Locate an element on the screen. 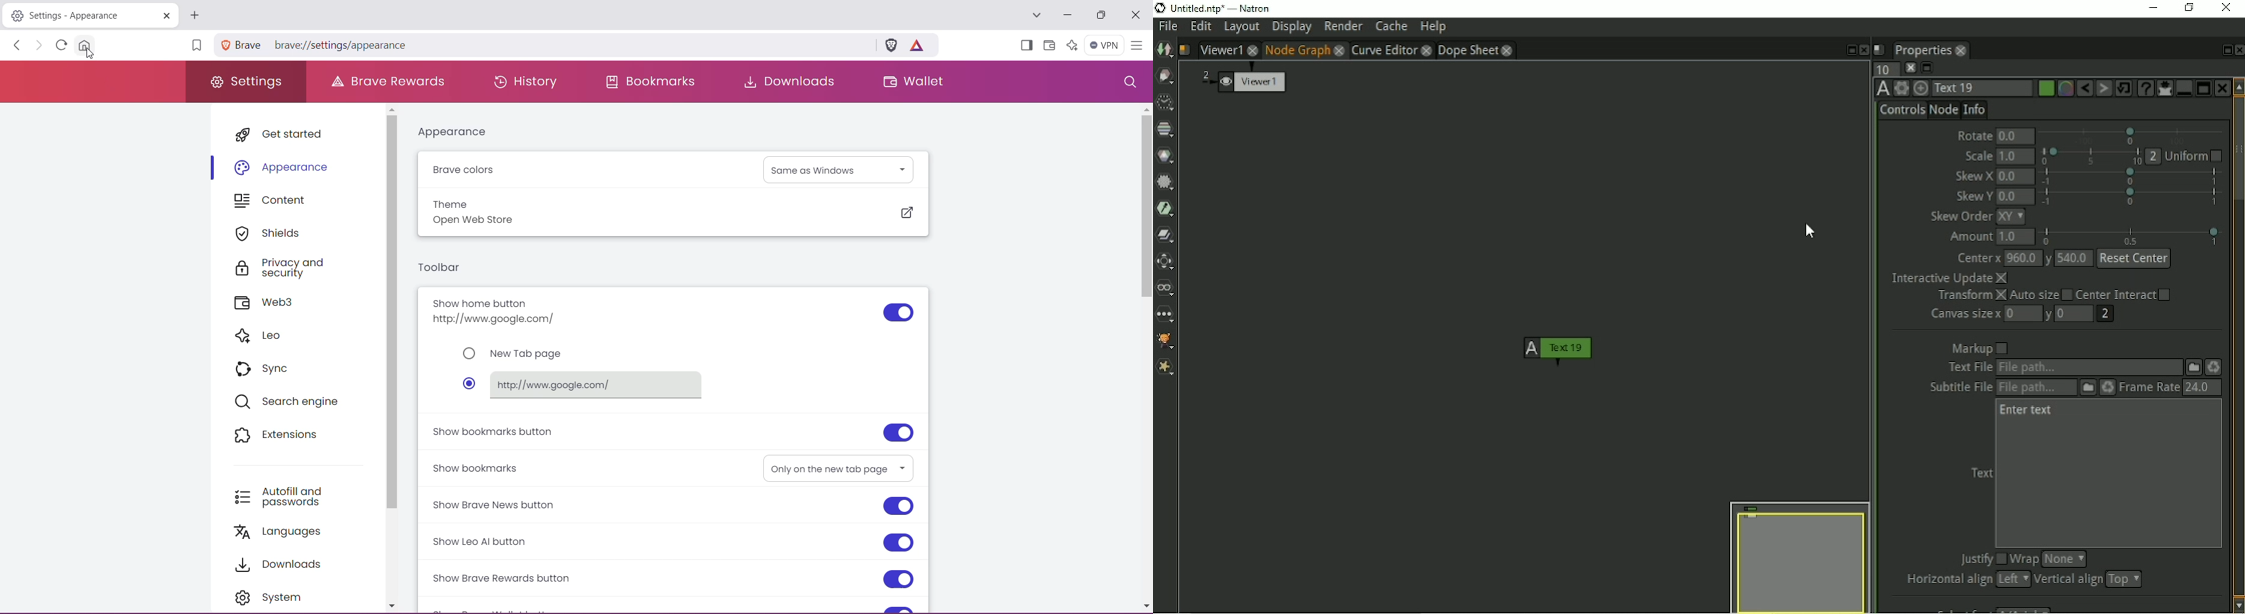 The image size is (2268, 616). Click to Show Leo AI button is located at coordinates (899, 542).